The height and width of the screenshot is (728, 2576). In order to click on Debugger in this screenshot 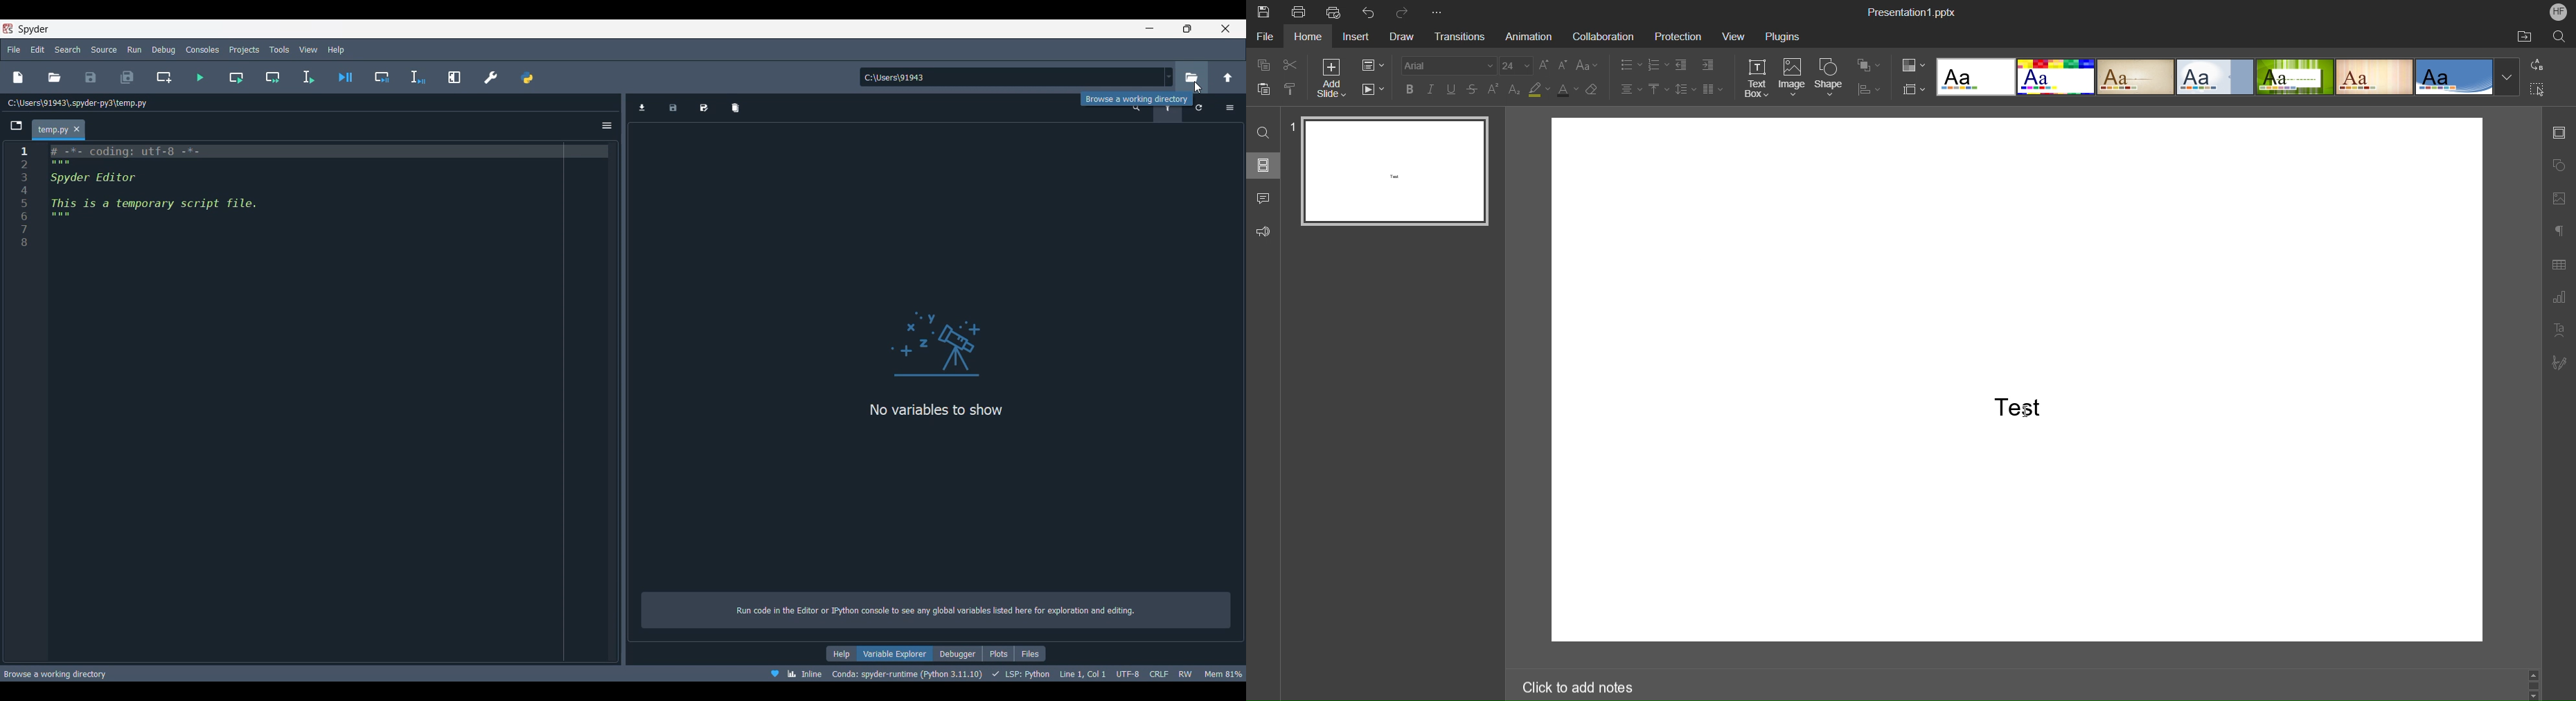, I will do `click(958, 654)`.